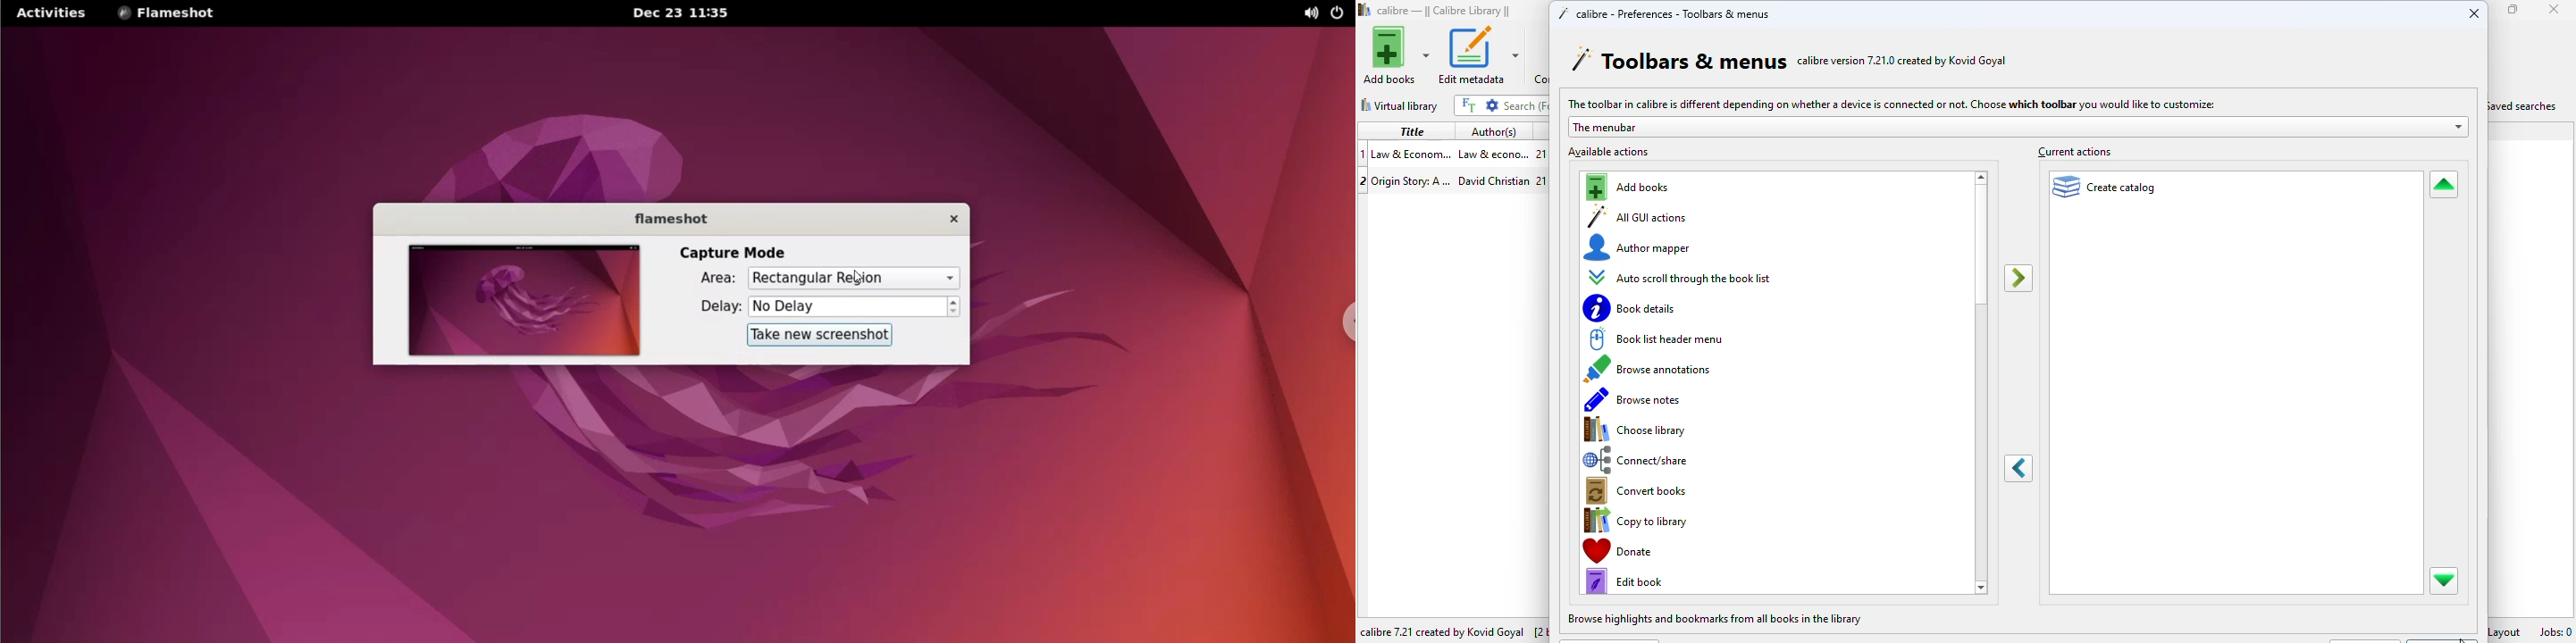  I want to click on edit metadata, so click(1478, 55).